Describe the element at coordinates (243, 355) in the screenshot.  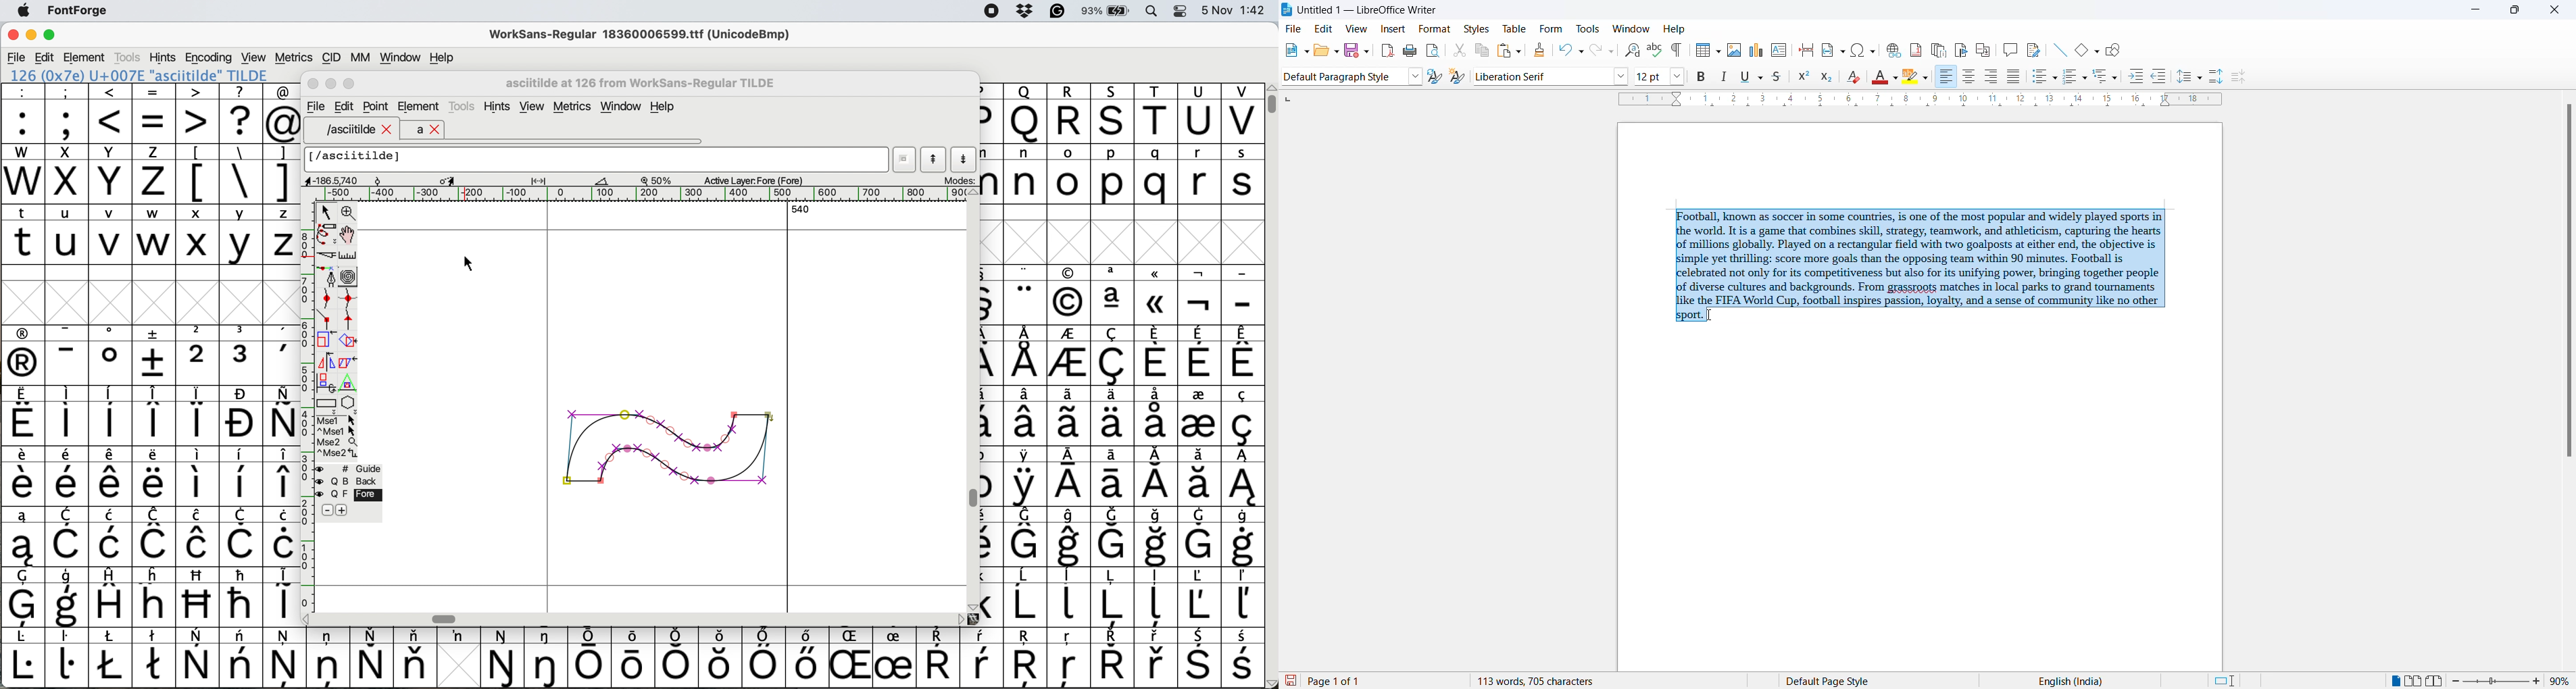
I see `symbol` at that location.